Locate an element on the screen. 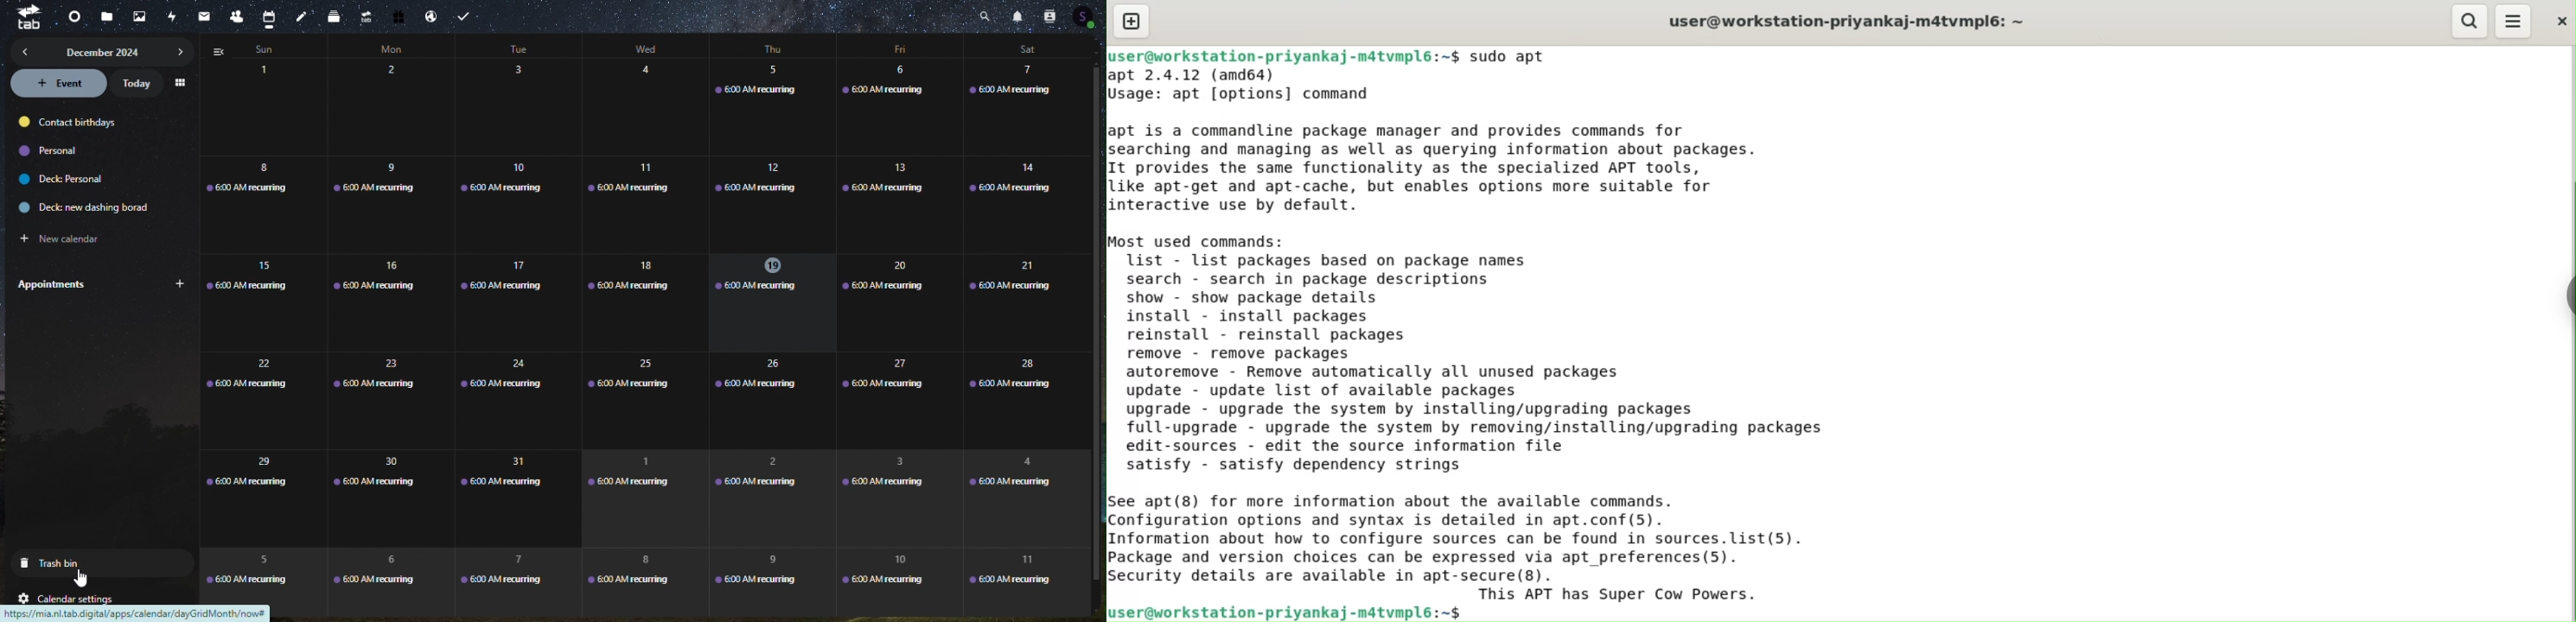  19 is located at coordinates (762, 295).